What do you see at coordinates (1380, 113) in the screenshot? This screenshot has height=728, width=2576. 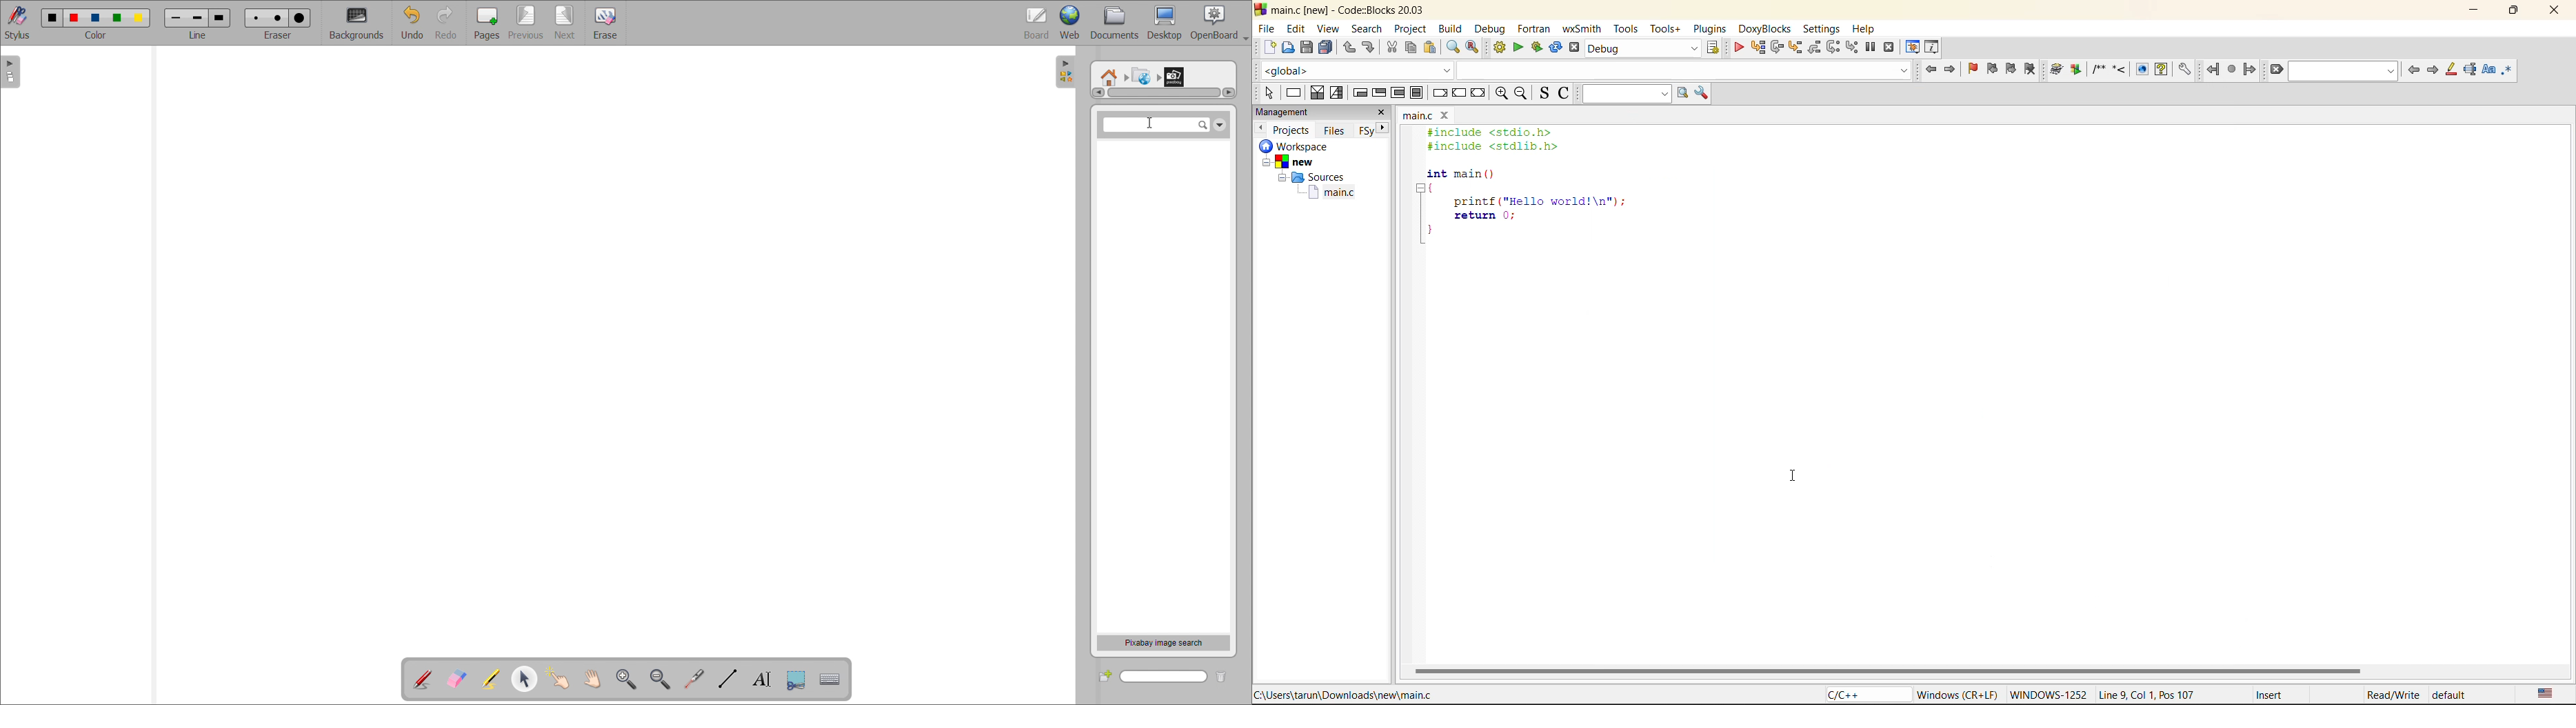 I see `close` at bounding box center [1380, 113].